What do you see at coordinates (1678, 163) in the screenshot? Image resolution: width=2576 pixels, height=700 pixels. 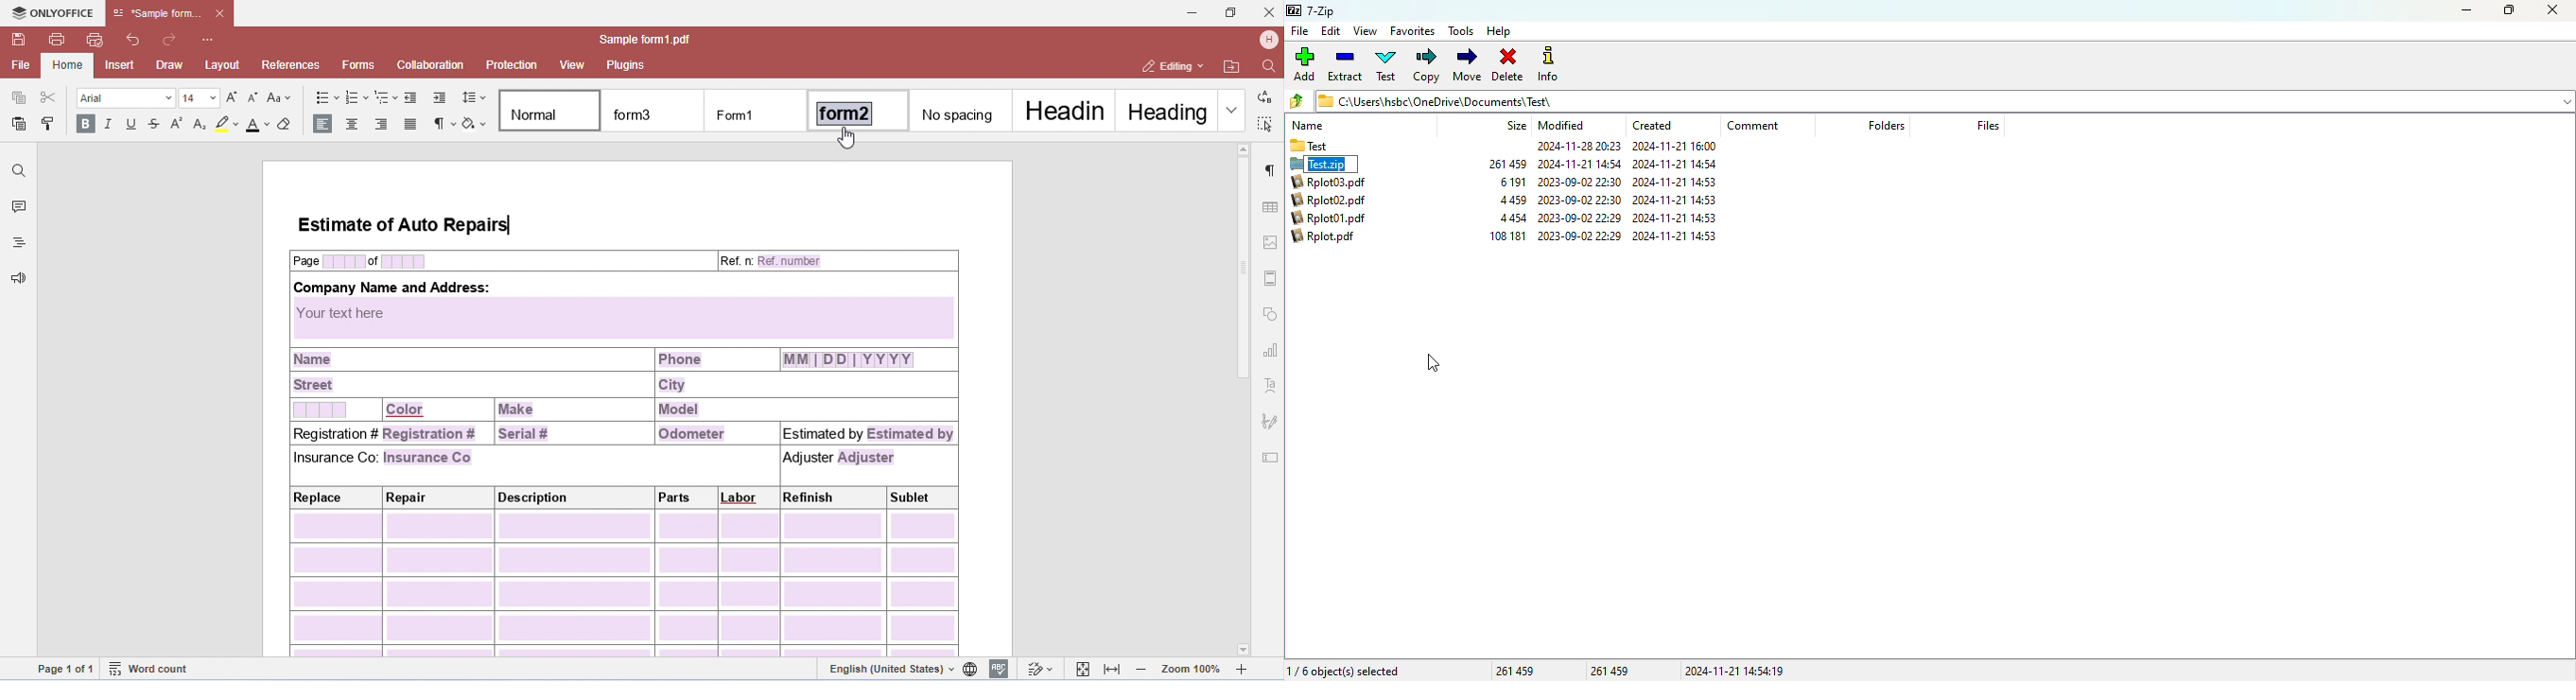 I see `2024-11-21 14:54` at bounding box center [1678, 163].